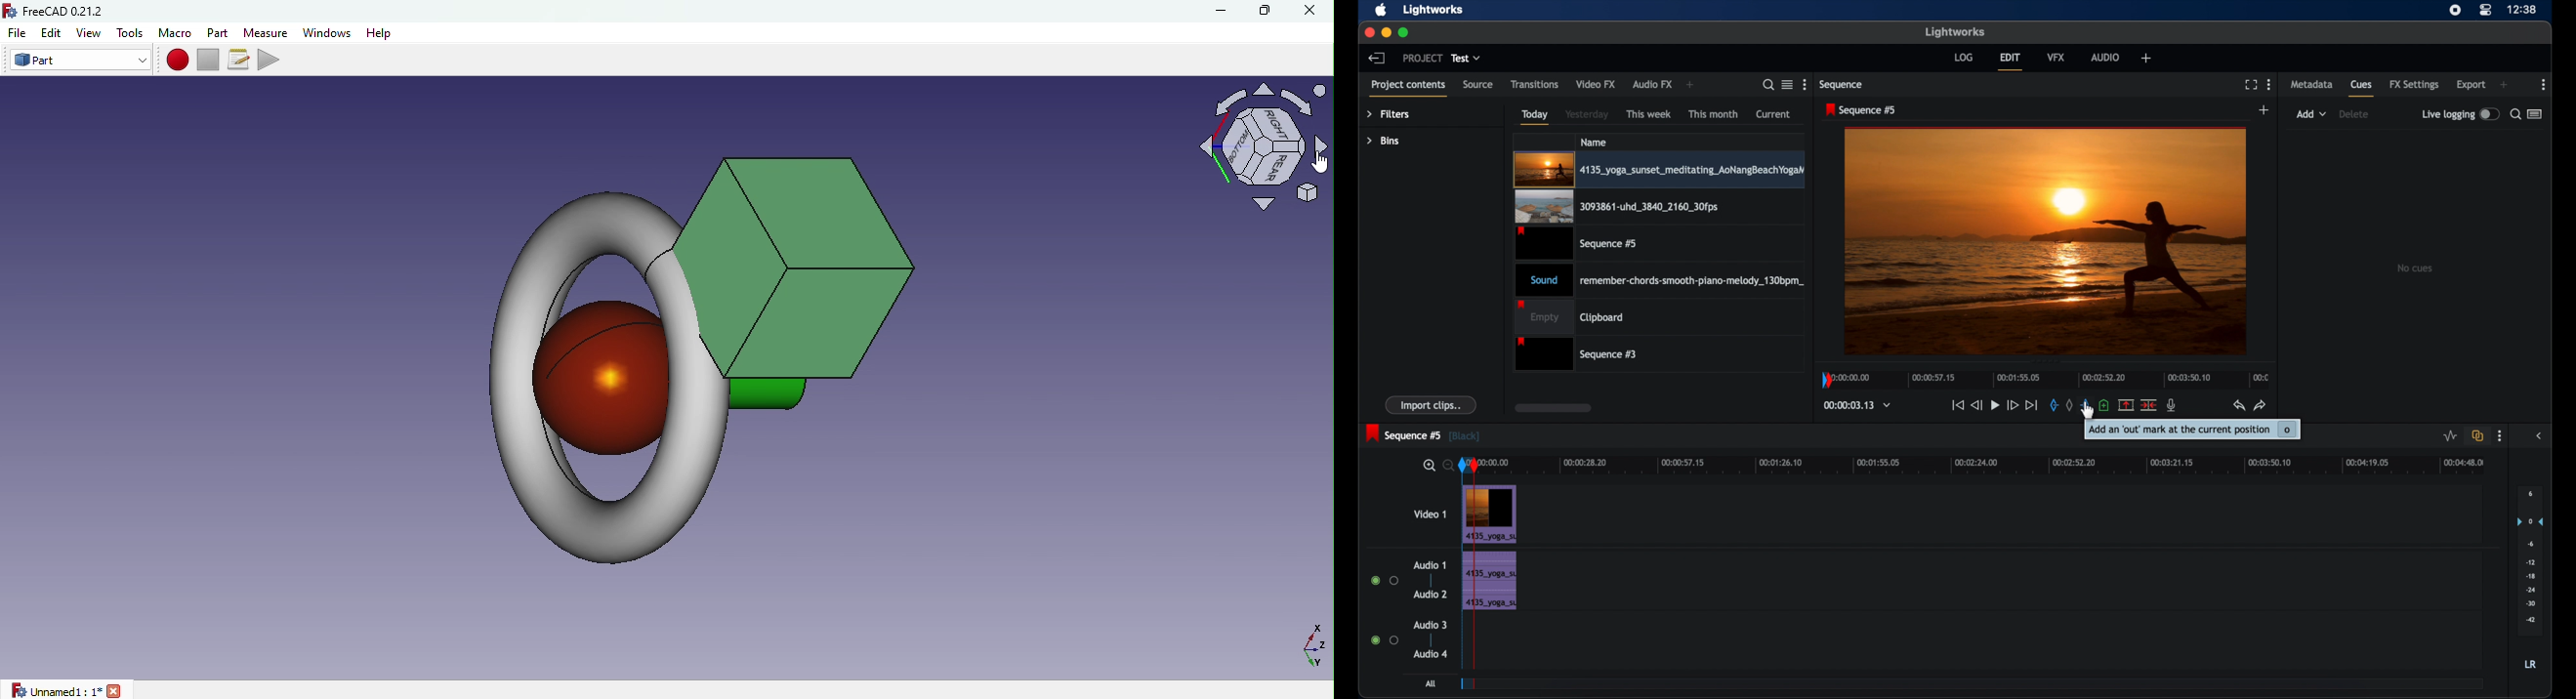  What do you see at coordinates (1388, 115) in the screenshot?
I see `filters` at bounding box center [1388, 115].